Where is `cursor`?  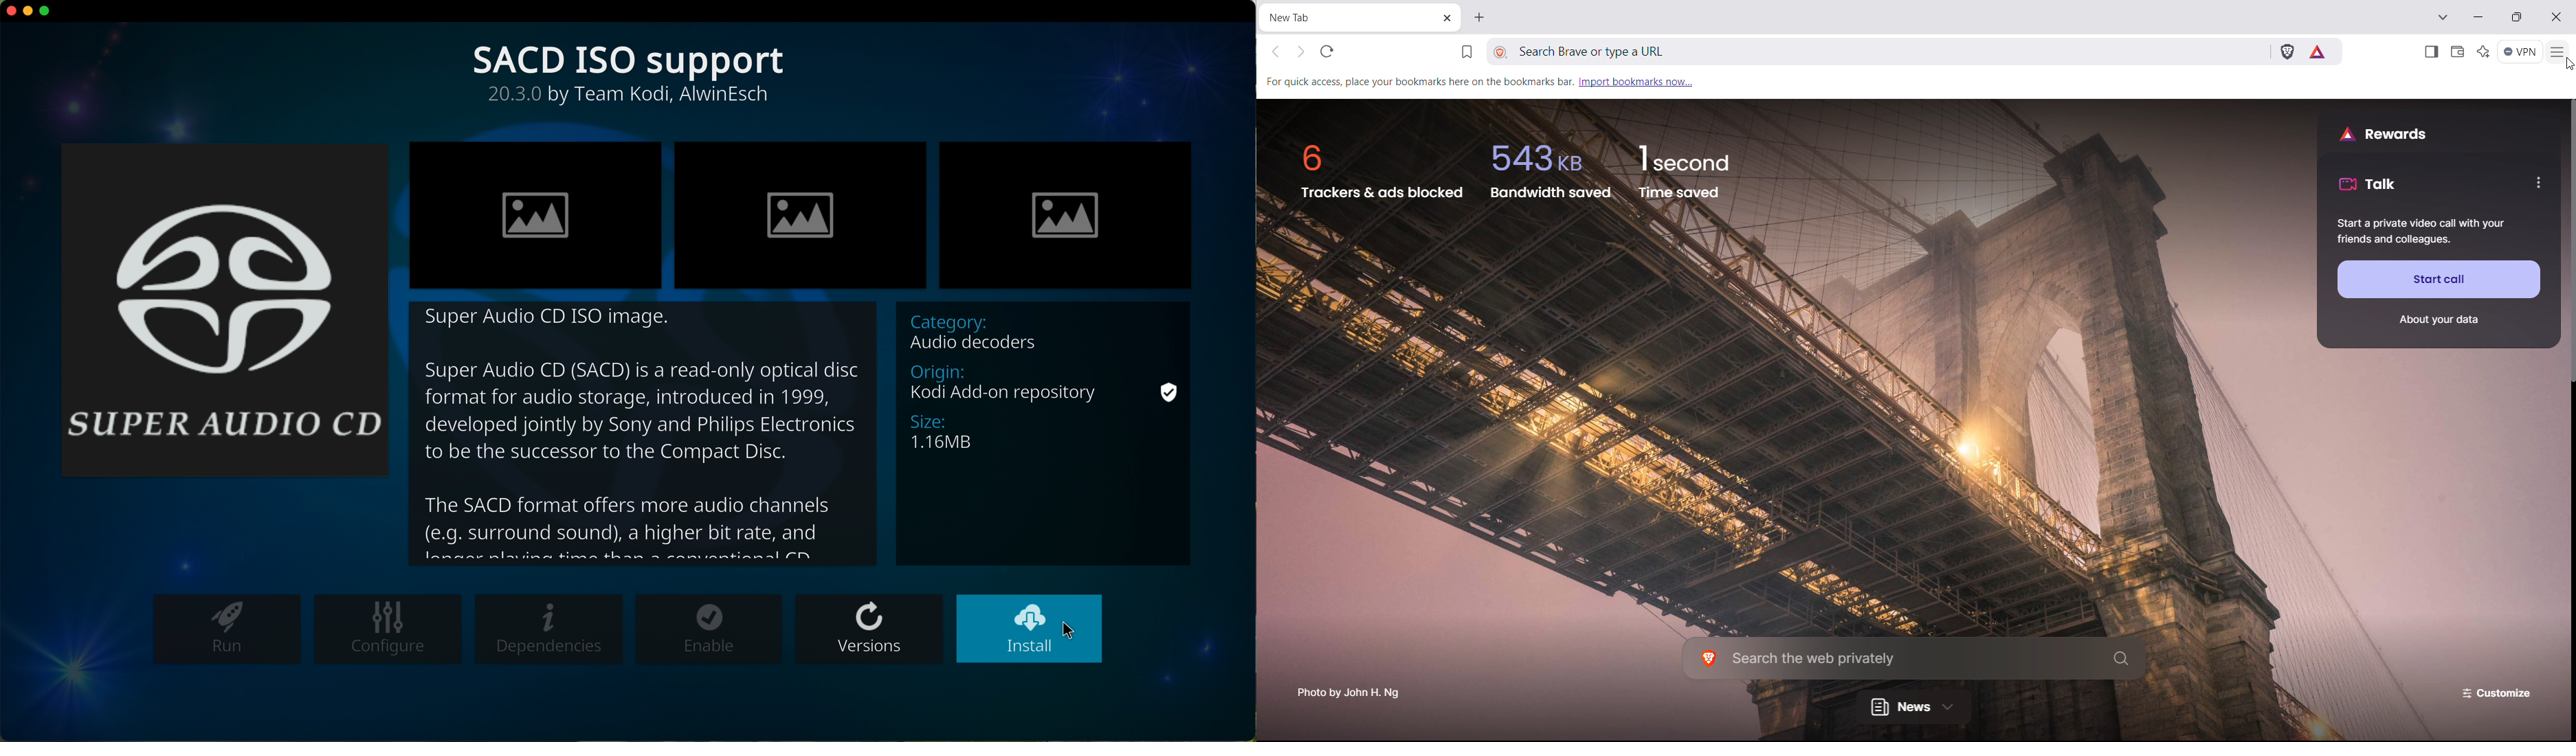 cursor is located at coordinates (1071, 629).